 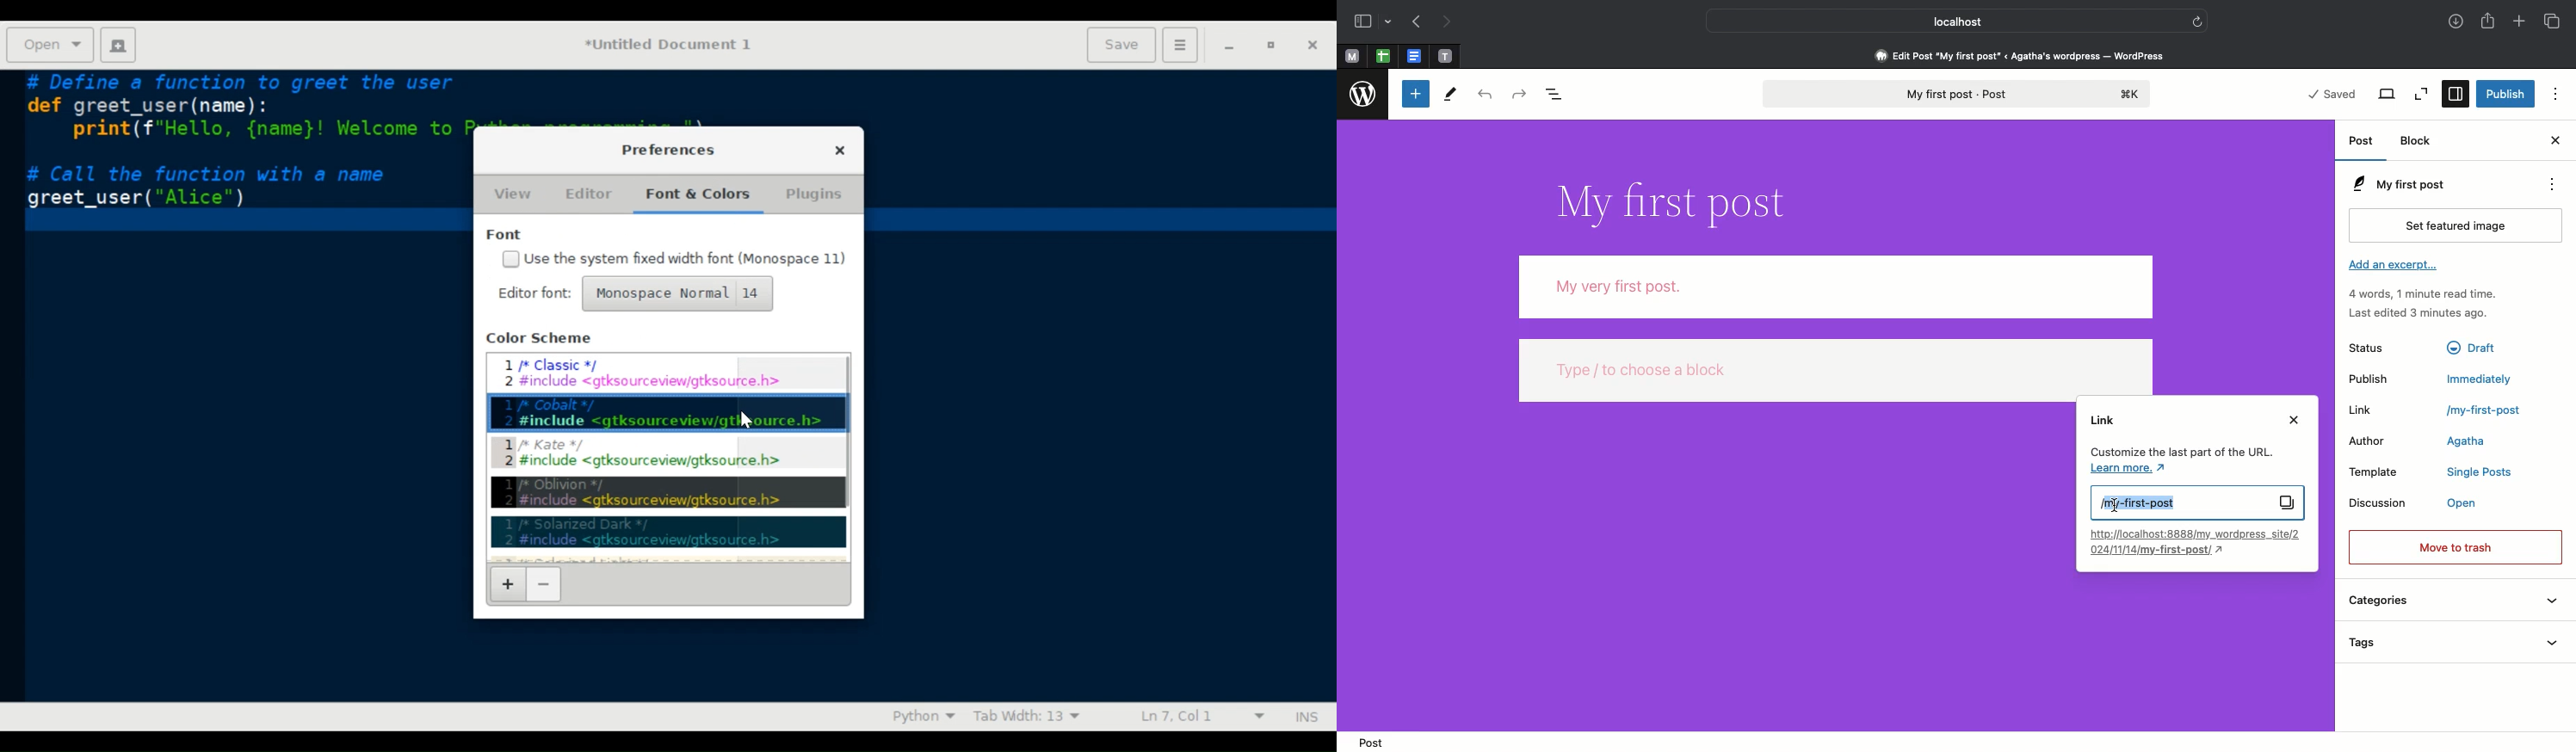 What do you see at coordinates (1449, 57) in the screenshot?
I see `pinned tabs` at bounding box center [1449, 57].